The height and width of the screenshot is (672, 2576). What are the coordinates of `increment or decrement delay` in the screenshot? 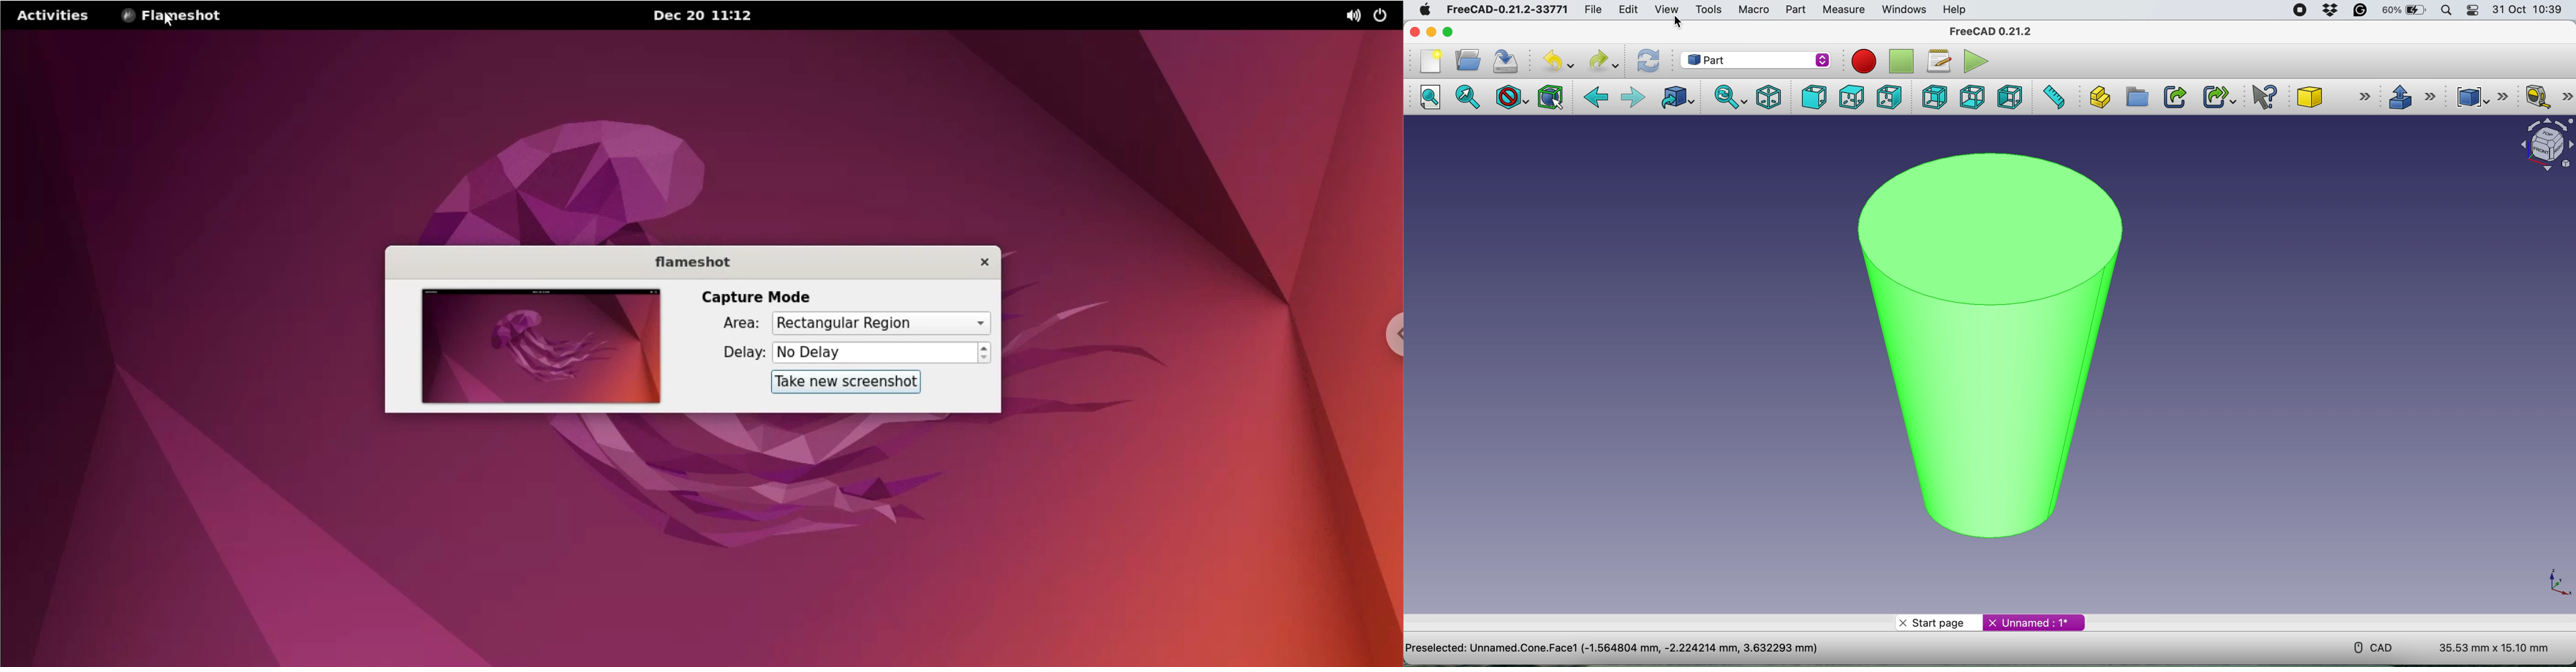 It's located at (986, 353).